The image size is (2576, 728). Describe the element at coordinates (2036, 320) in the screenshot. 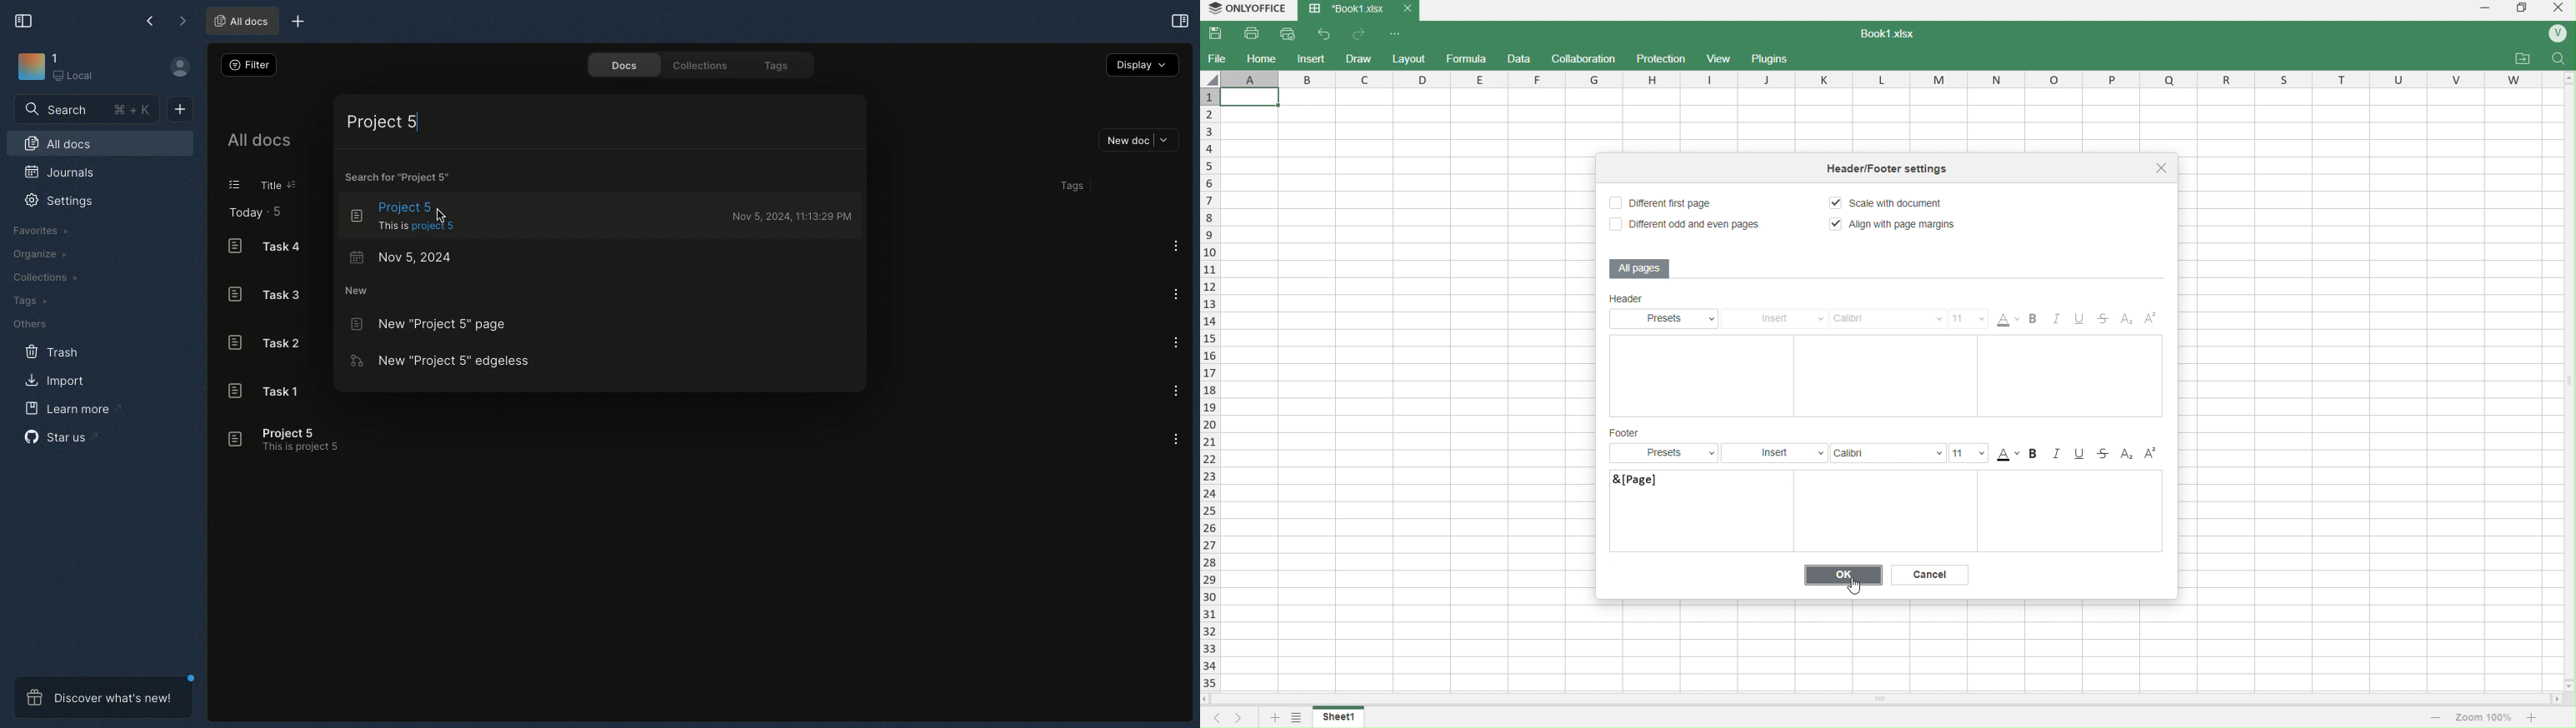

I see `Bold` at that location.